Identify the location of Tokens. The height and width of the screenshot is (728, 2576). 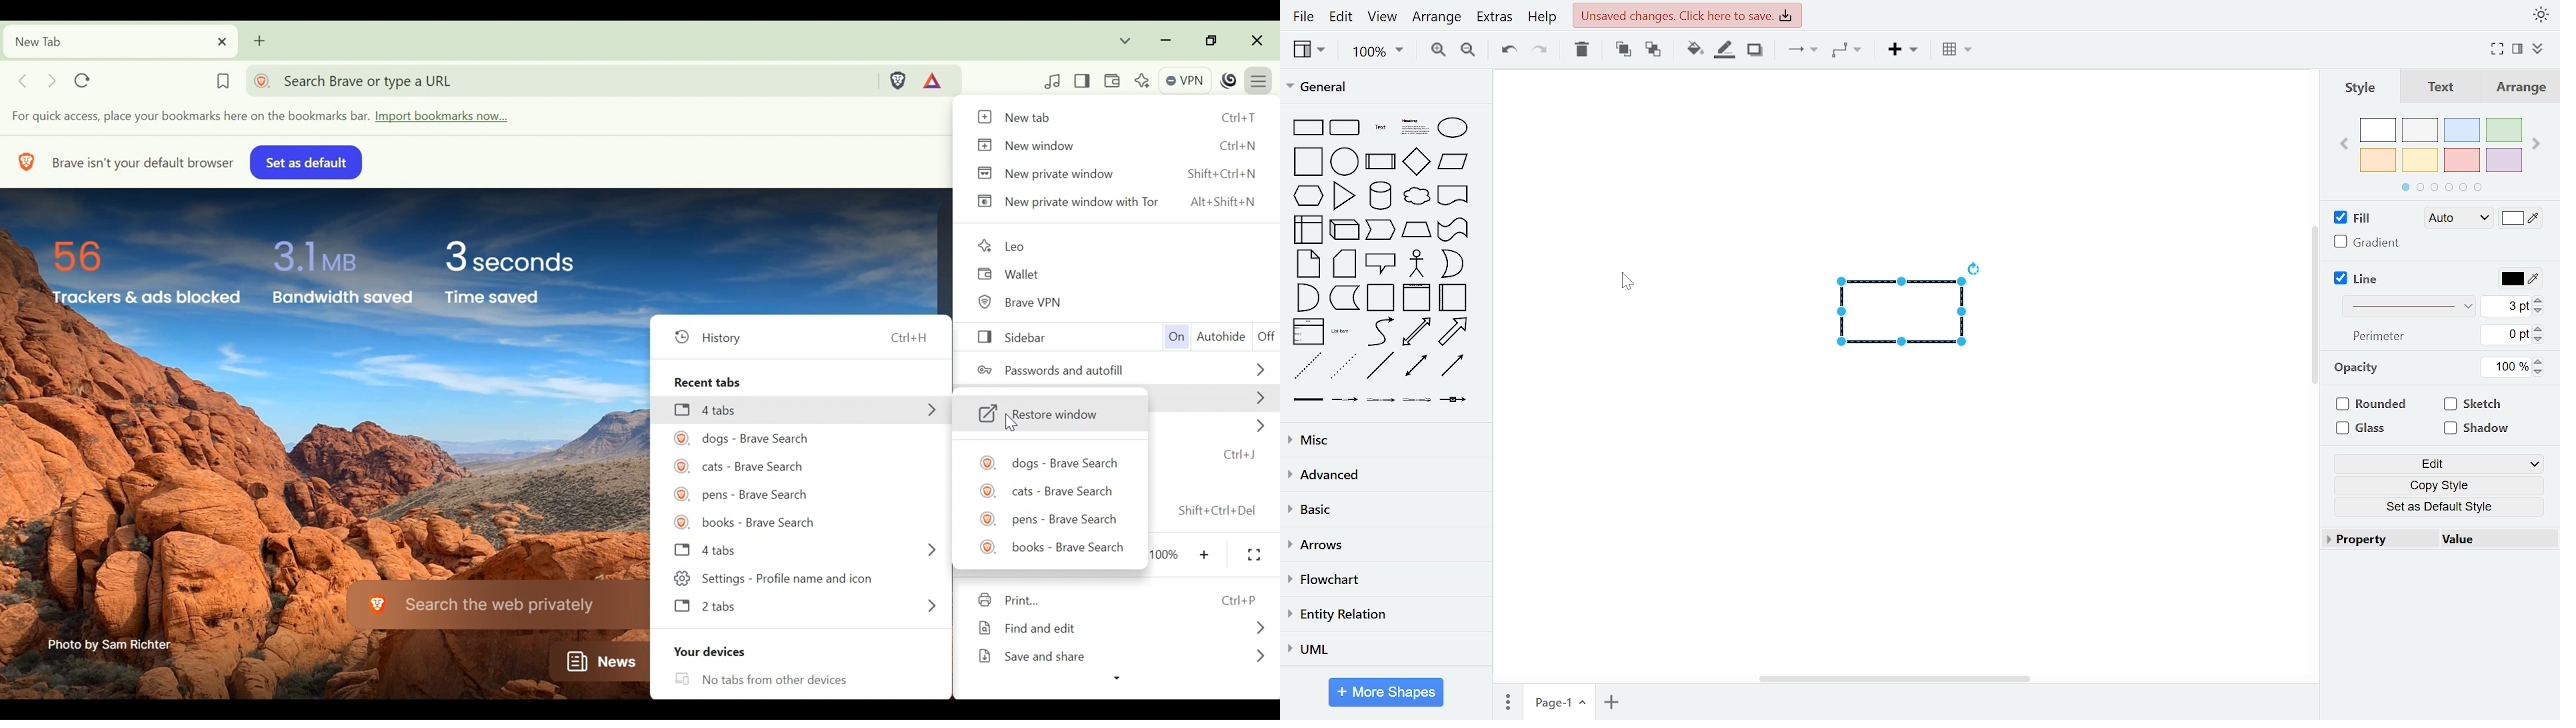
(937, 80).